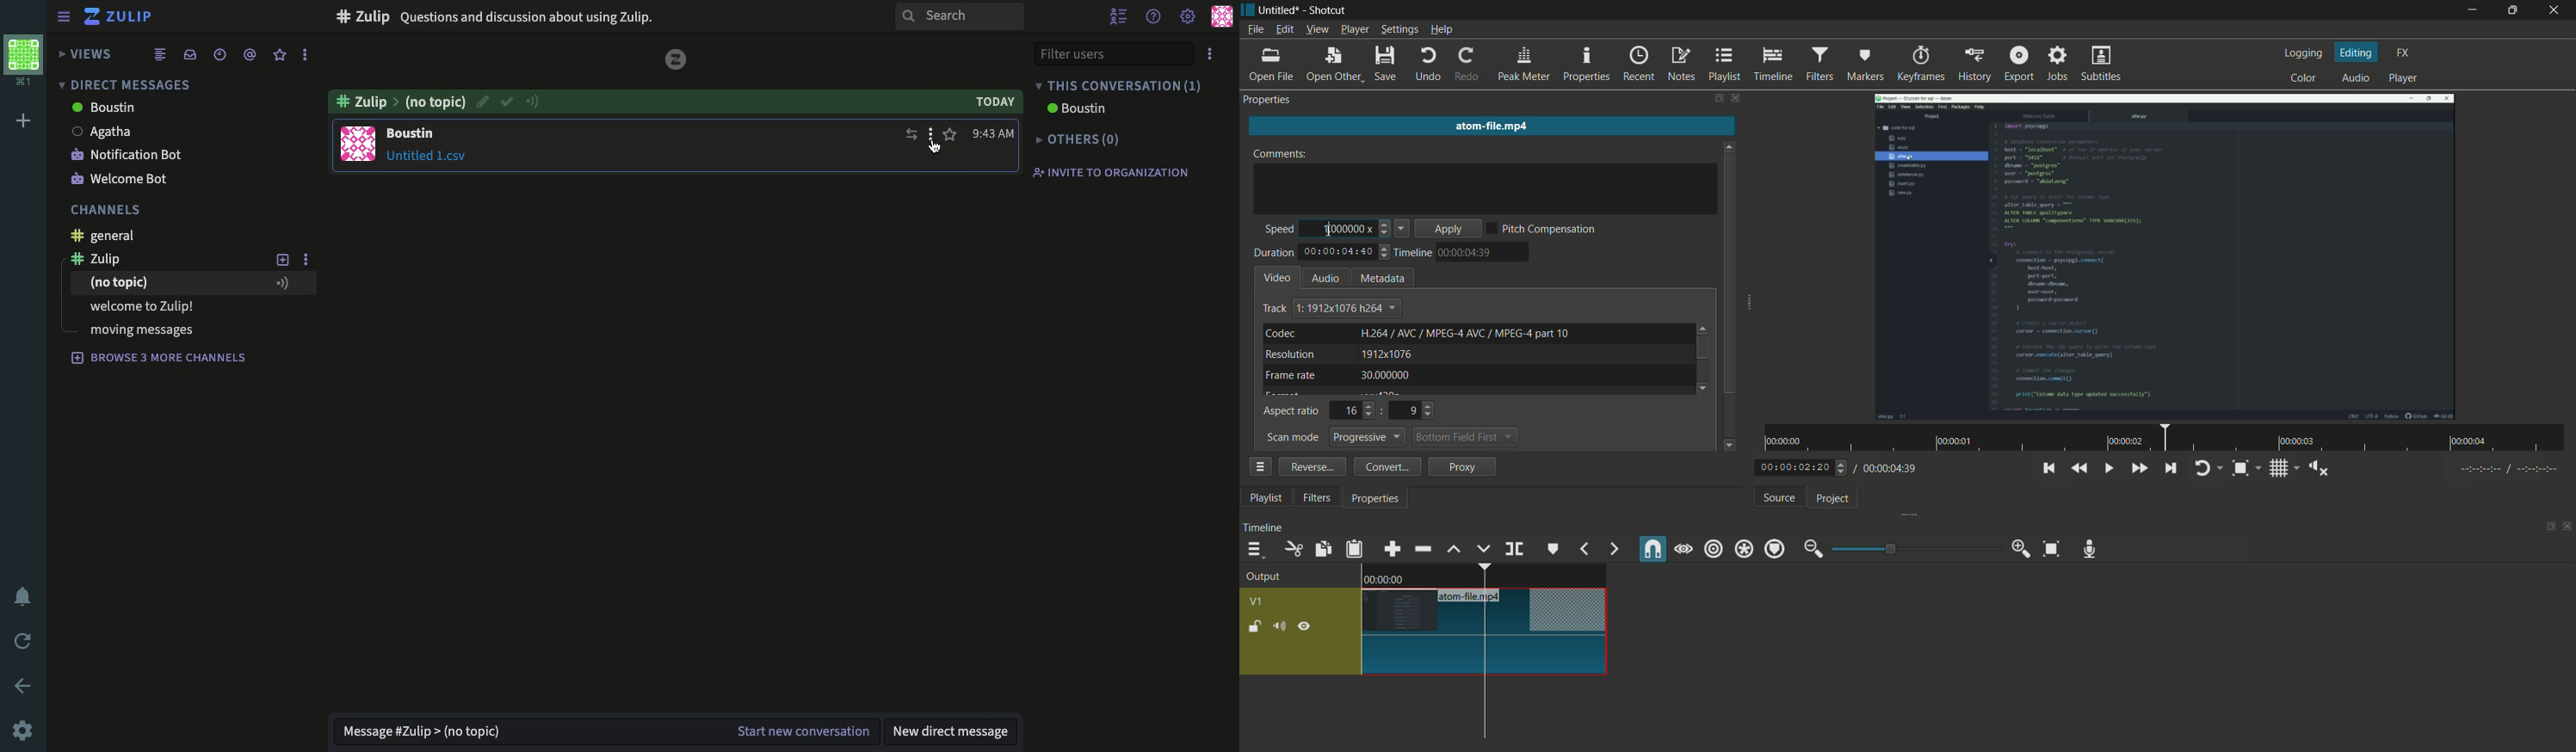 This screenshot has width=2576, height=756. I want to click on timeline, so click(1264, 528).